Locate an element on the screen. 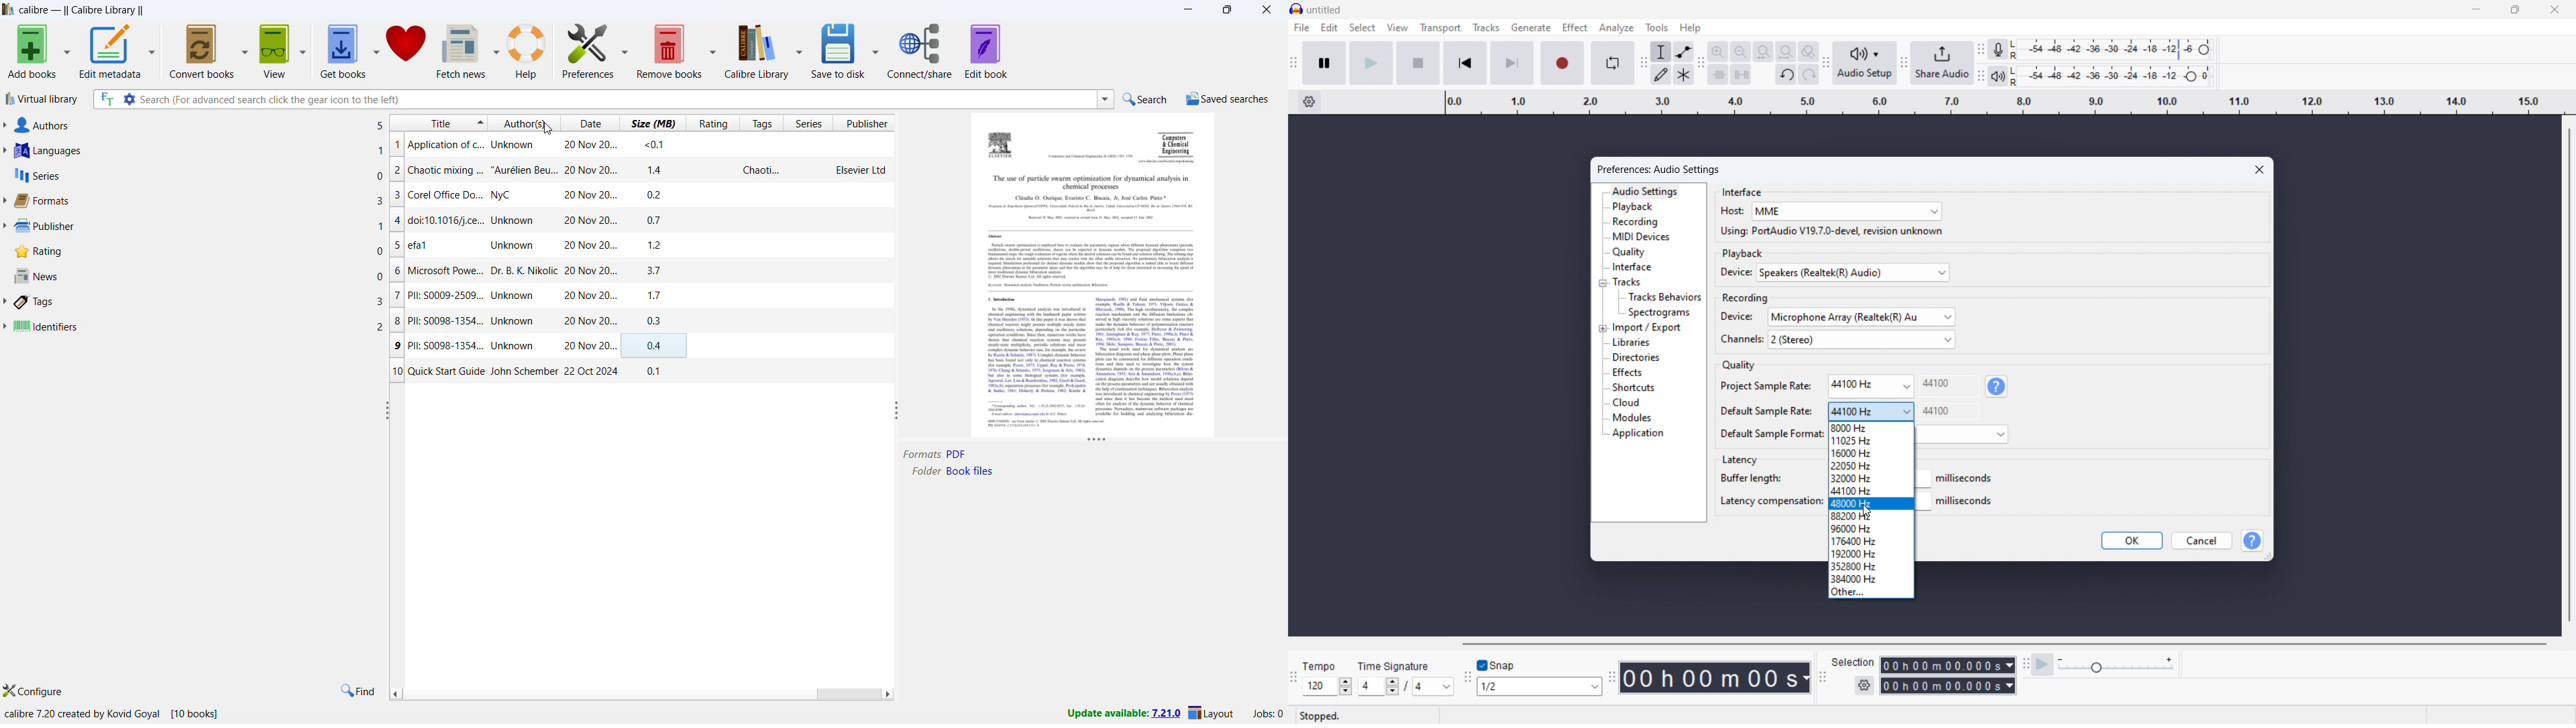 The height and width of the screenshot is (728, 2576). project sample rate is located at coordinates (1870, 386).